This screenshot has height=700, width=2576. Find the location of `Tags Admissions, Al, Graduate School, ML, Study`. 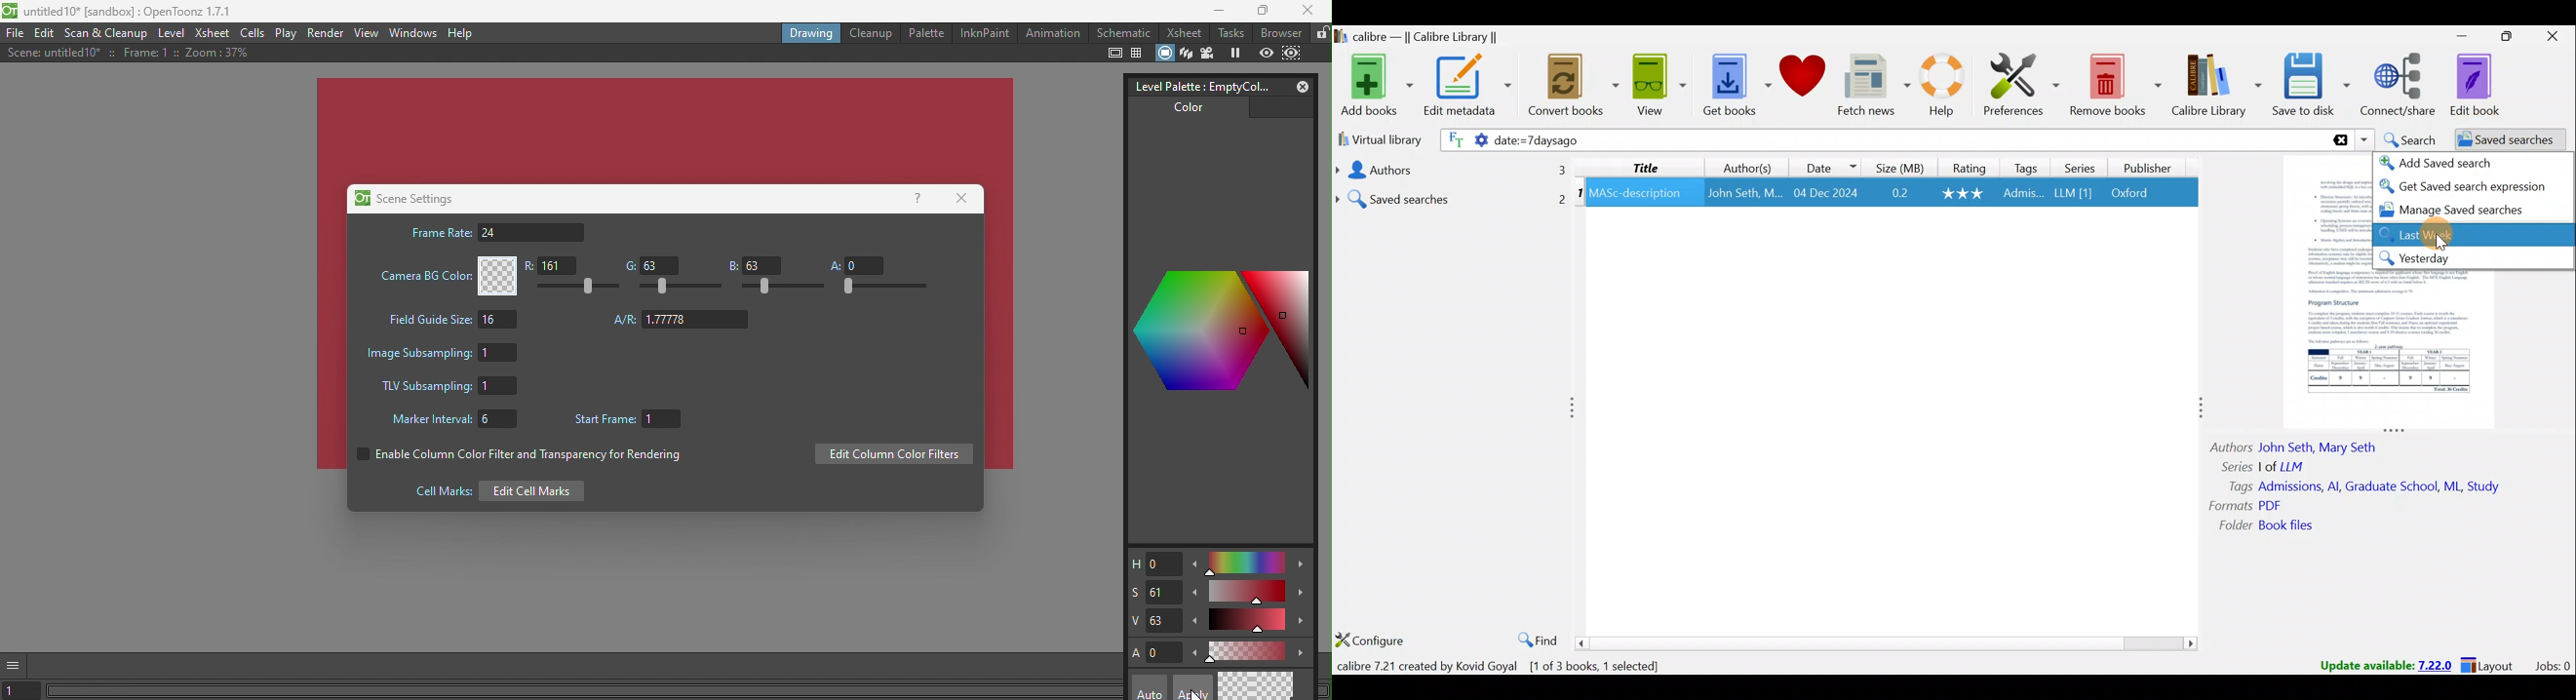

Tags Admissions, Al, Graduate School, ML, Study is located at coordinates (2366, 487).